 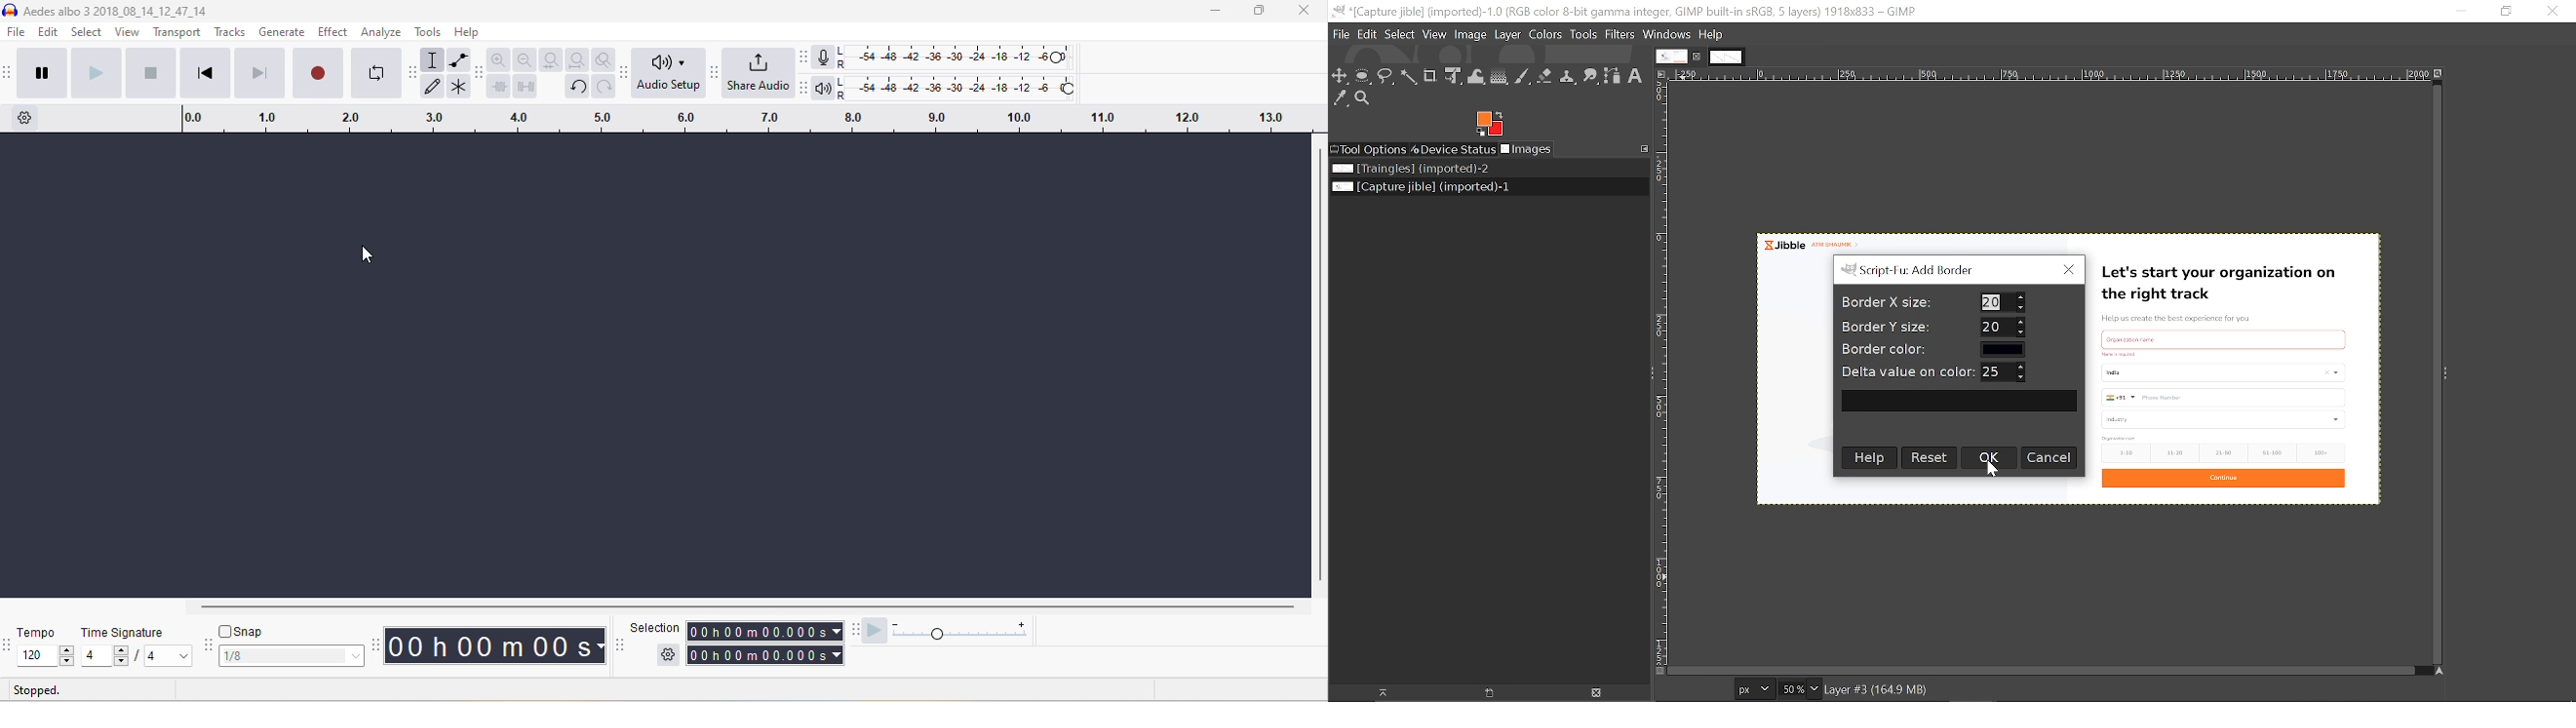 I want to click on audacity tempo toolbar, so click(x=9, y=647).